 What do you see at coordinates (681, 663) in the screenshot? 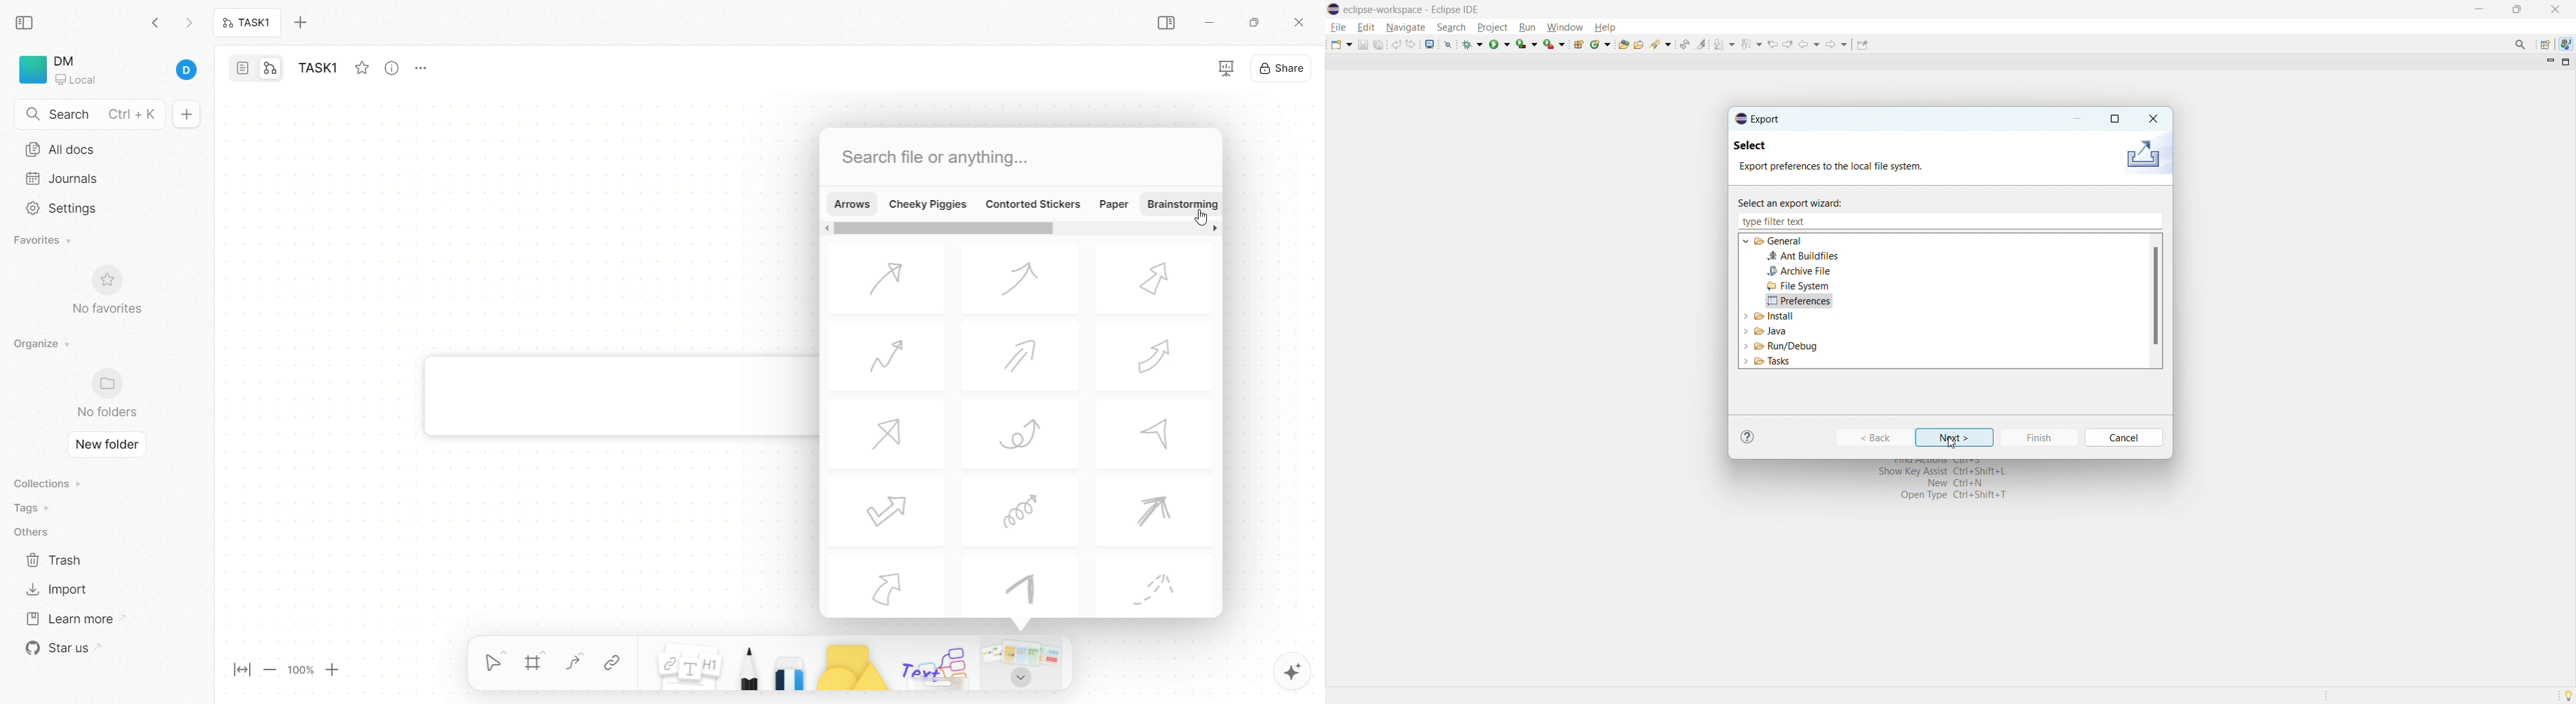
I see `notes` at bounding box center [681, 663].